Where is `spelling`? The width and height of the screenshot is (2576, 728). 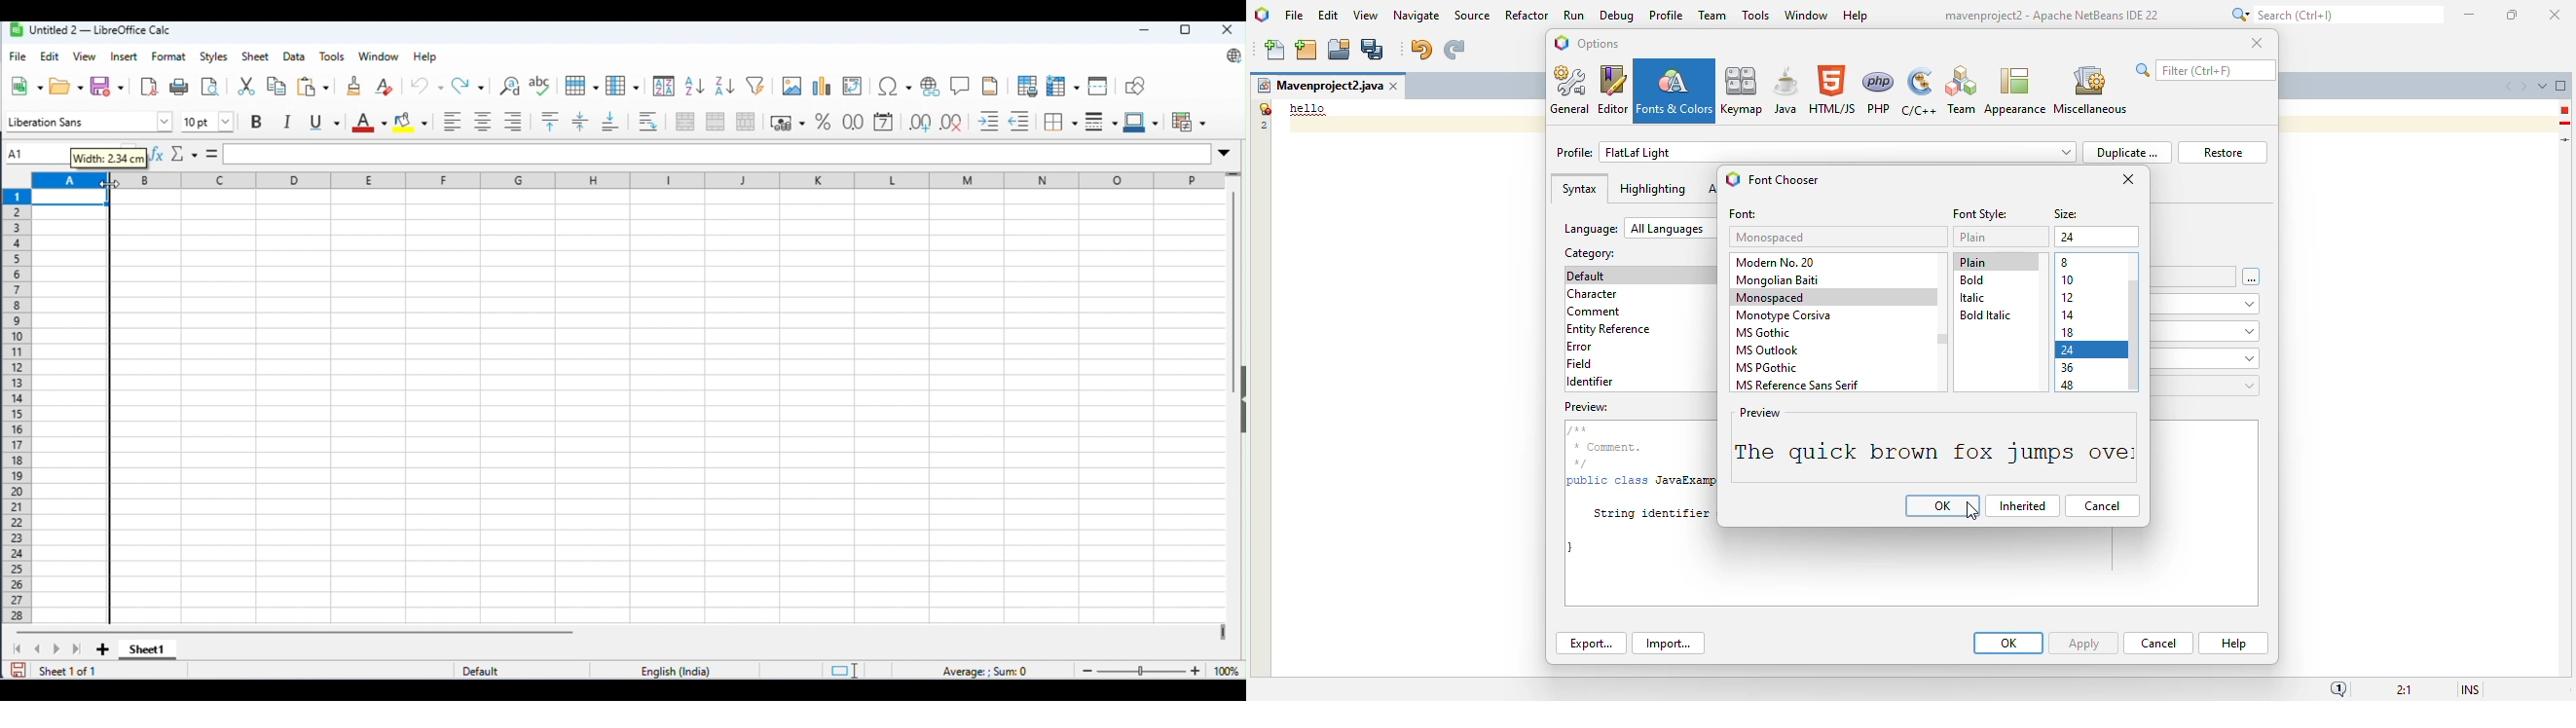
spelling is located at coordinates (541, 86).